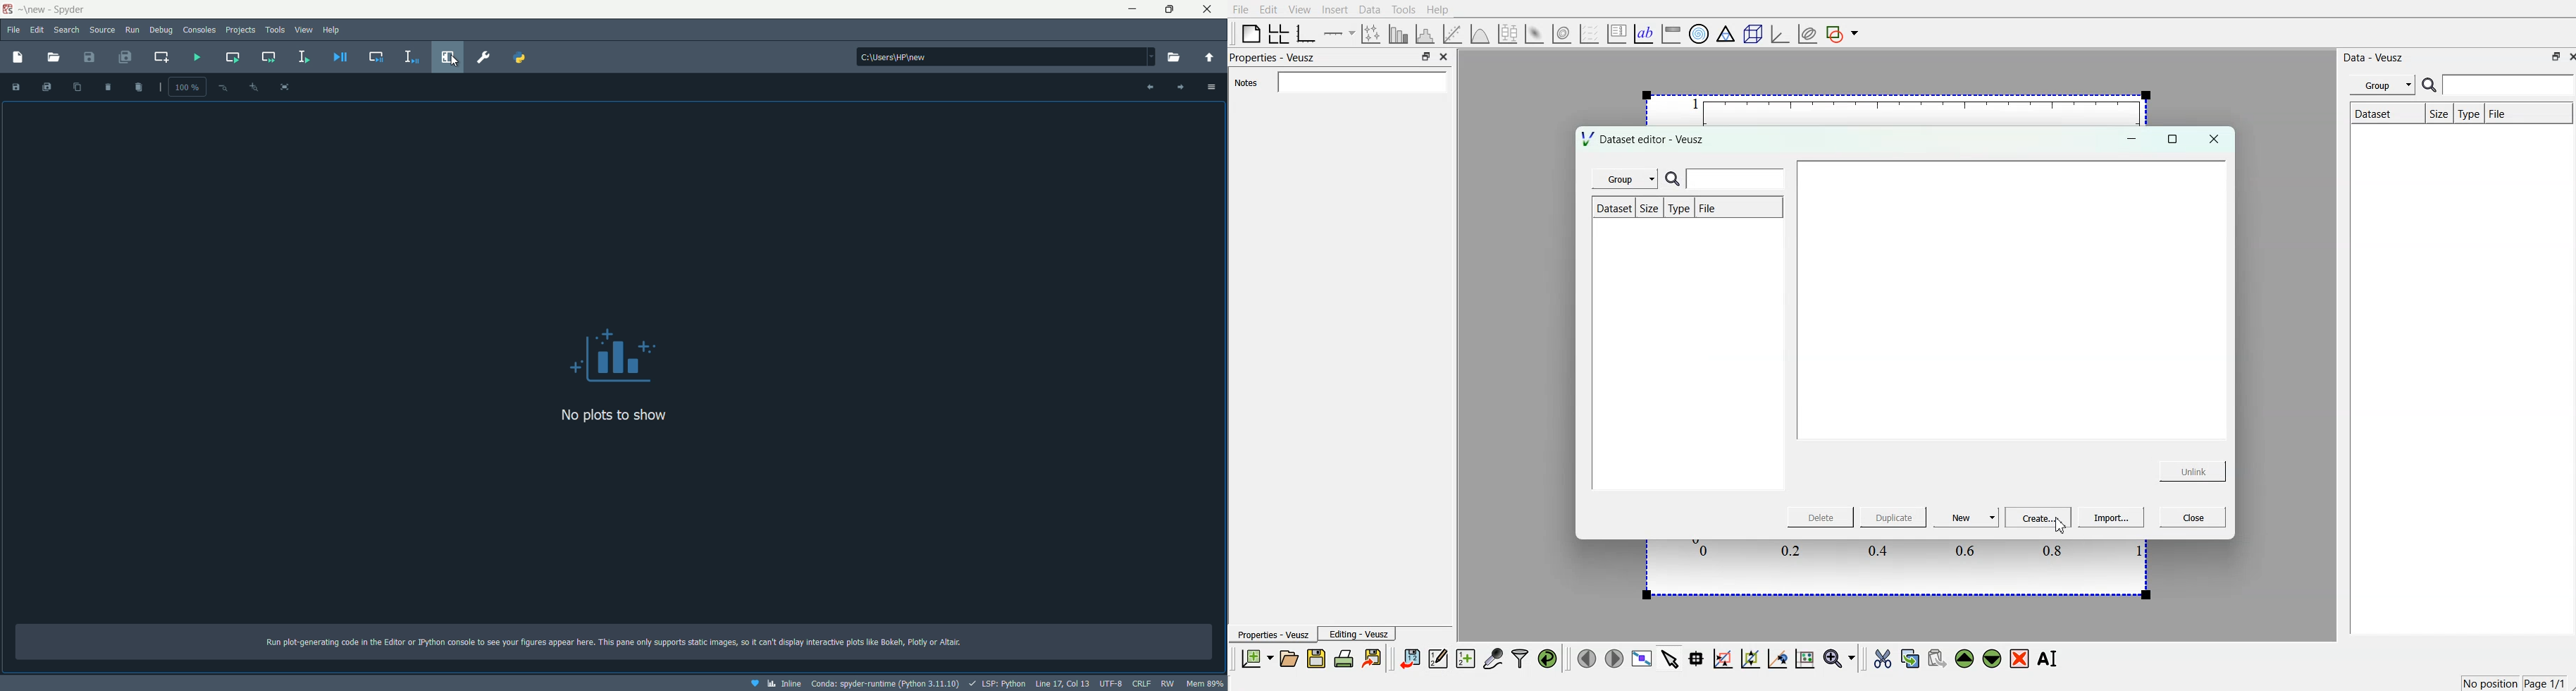 The width and height of the screenshot is (2576, 700). I want to click on file encoding, so click(1111, 685).